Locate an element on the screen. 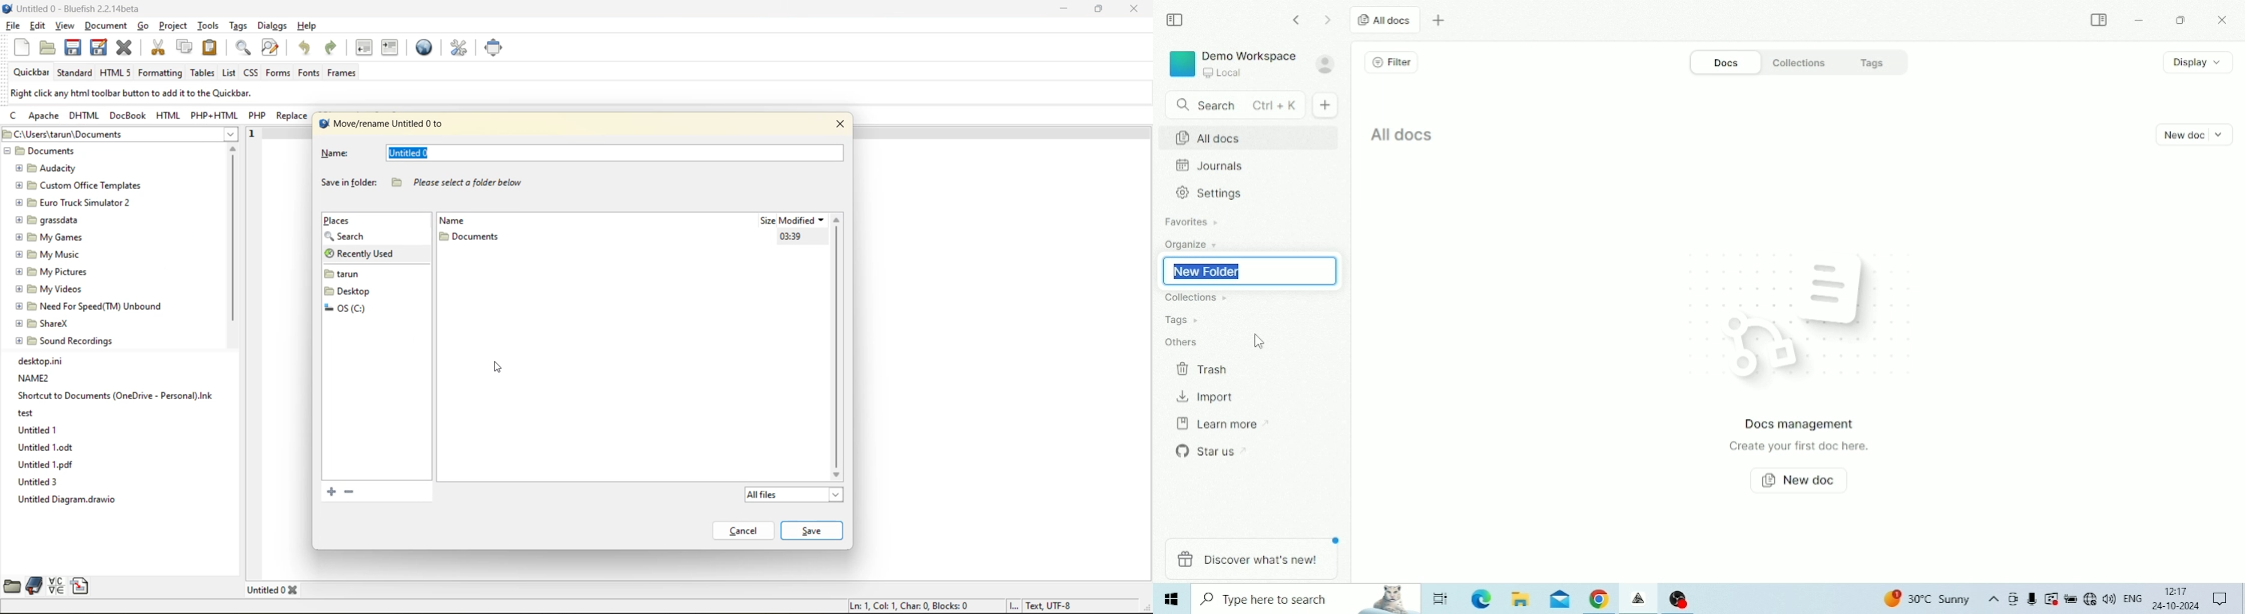 This screenshot has height=616, width=2268. Untitled1.odt is located at coordinates (45, 448).